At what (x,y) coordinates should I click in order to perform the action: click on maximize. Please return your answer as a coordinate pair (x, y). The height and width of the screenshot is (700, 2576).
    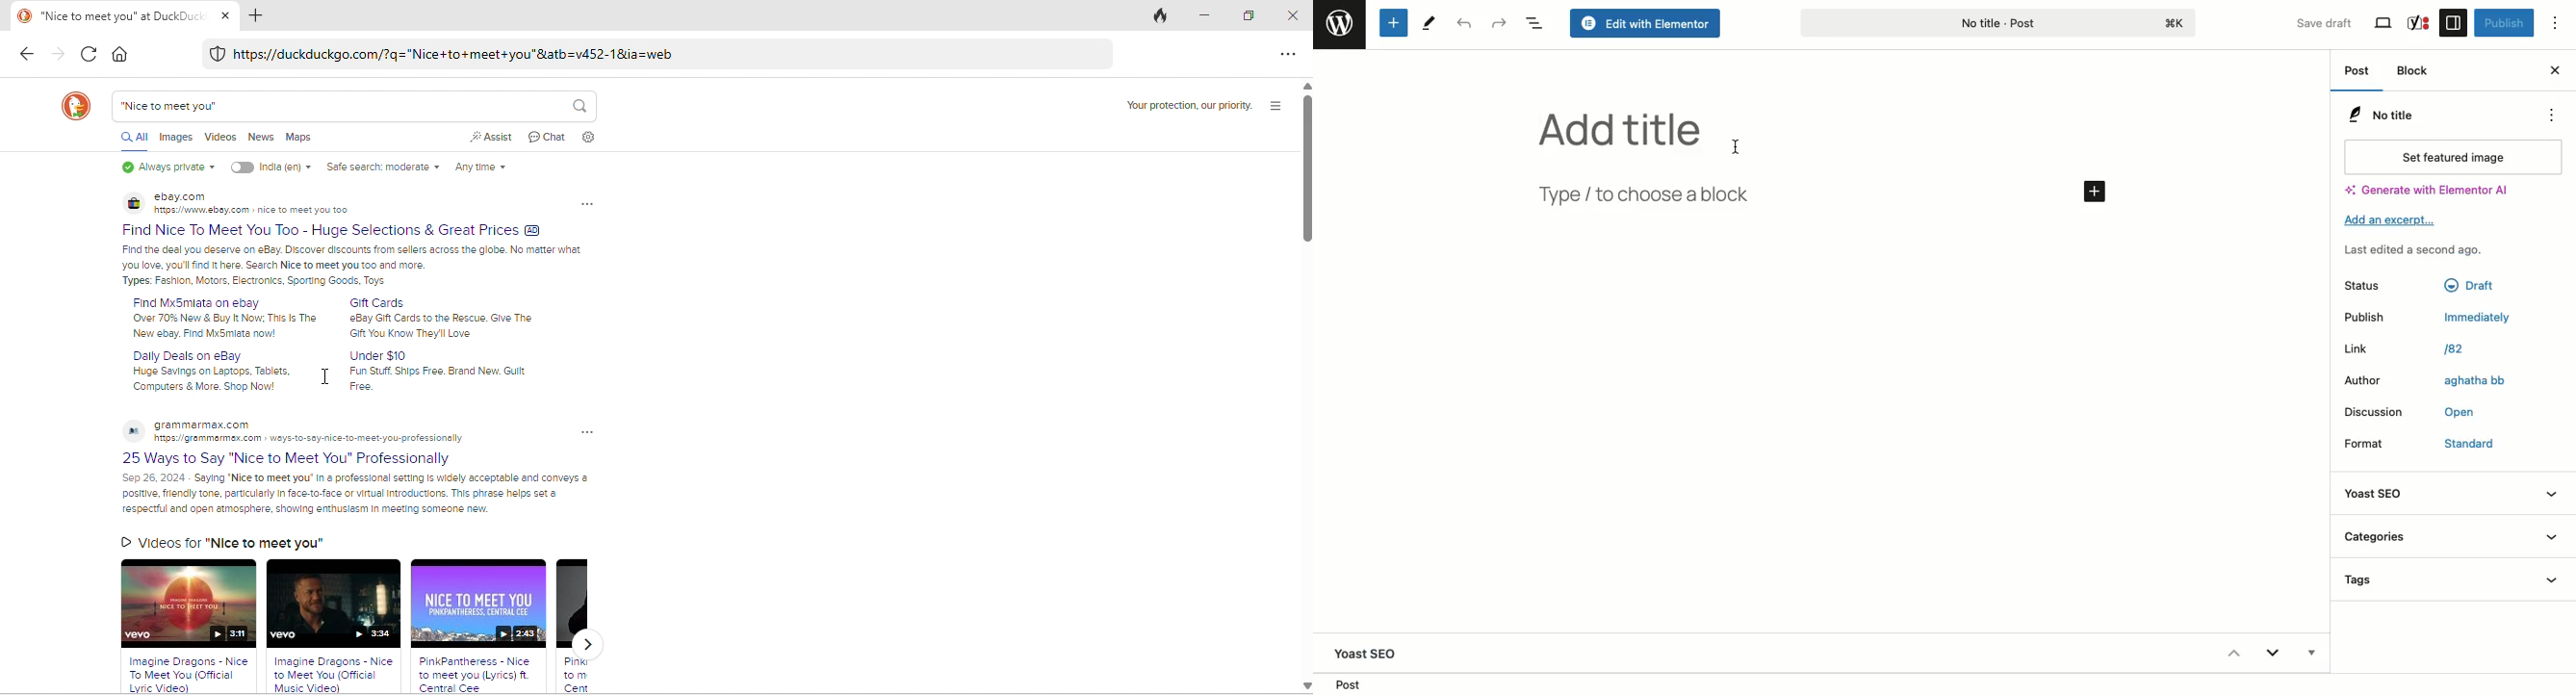
    Looking at the image, I should click on (1248, 14).